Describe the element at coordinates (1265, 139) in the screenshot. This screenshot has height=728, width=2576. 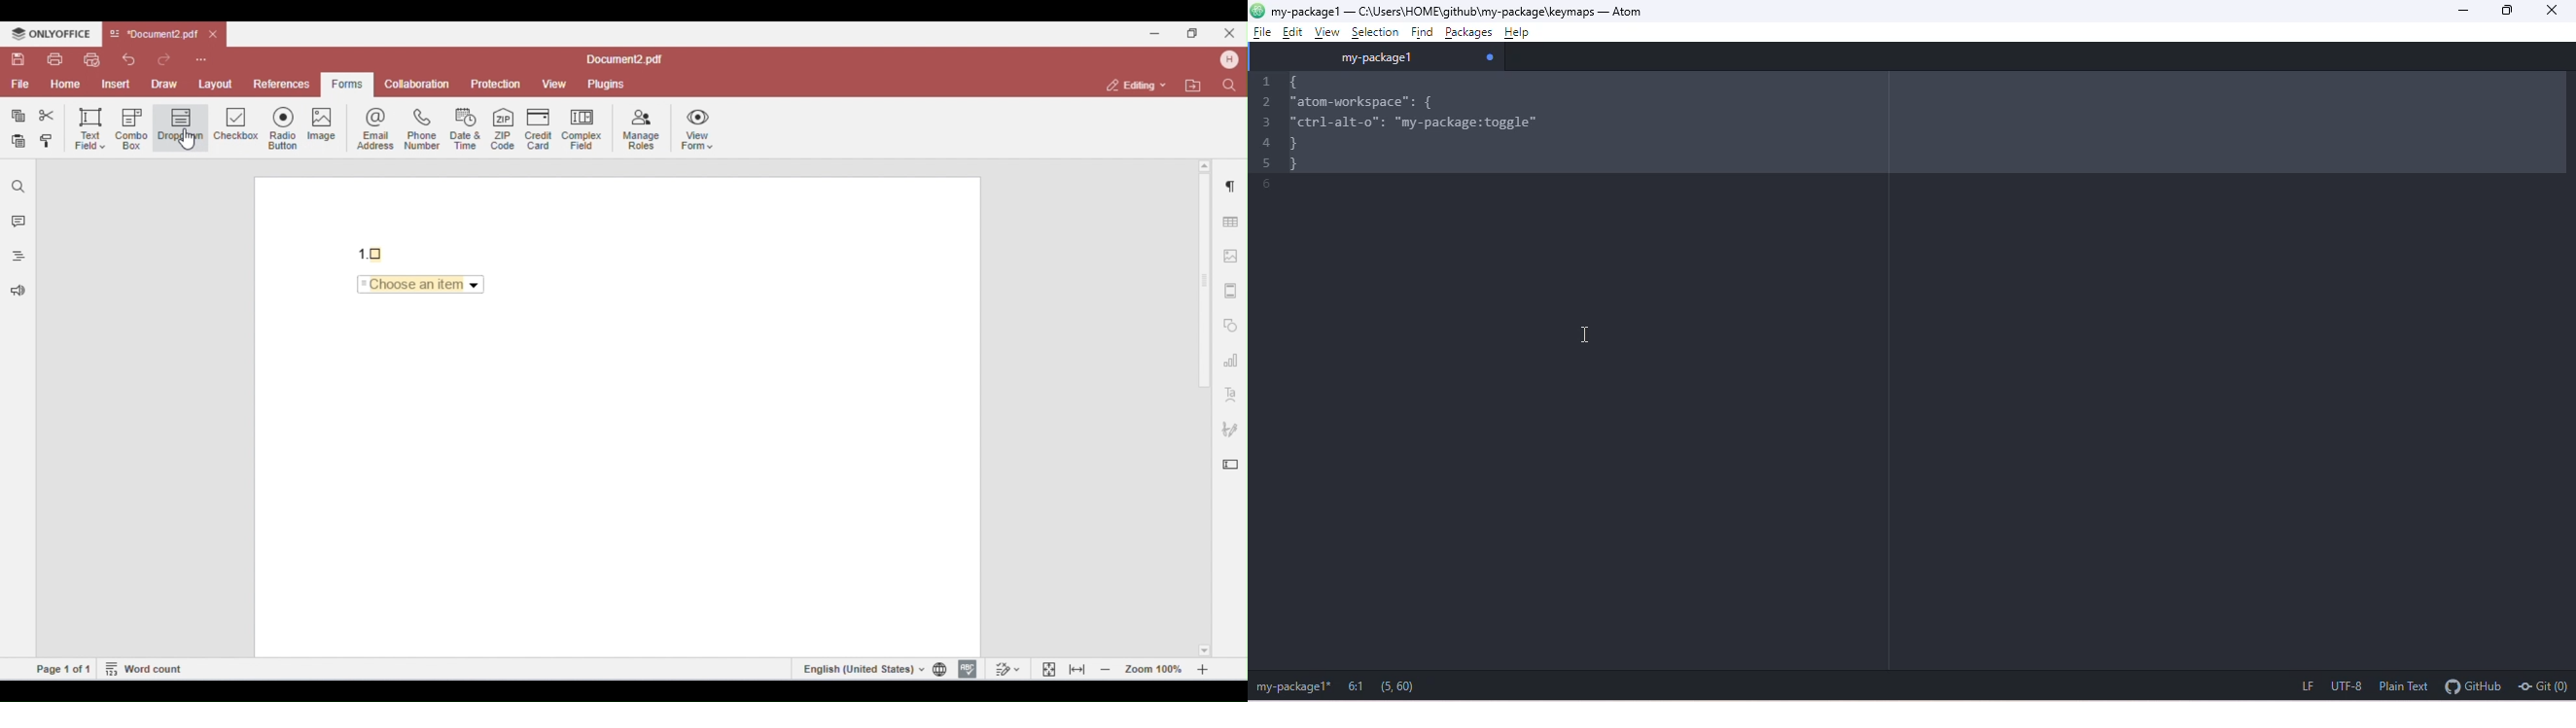
I see `code line` at that location.